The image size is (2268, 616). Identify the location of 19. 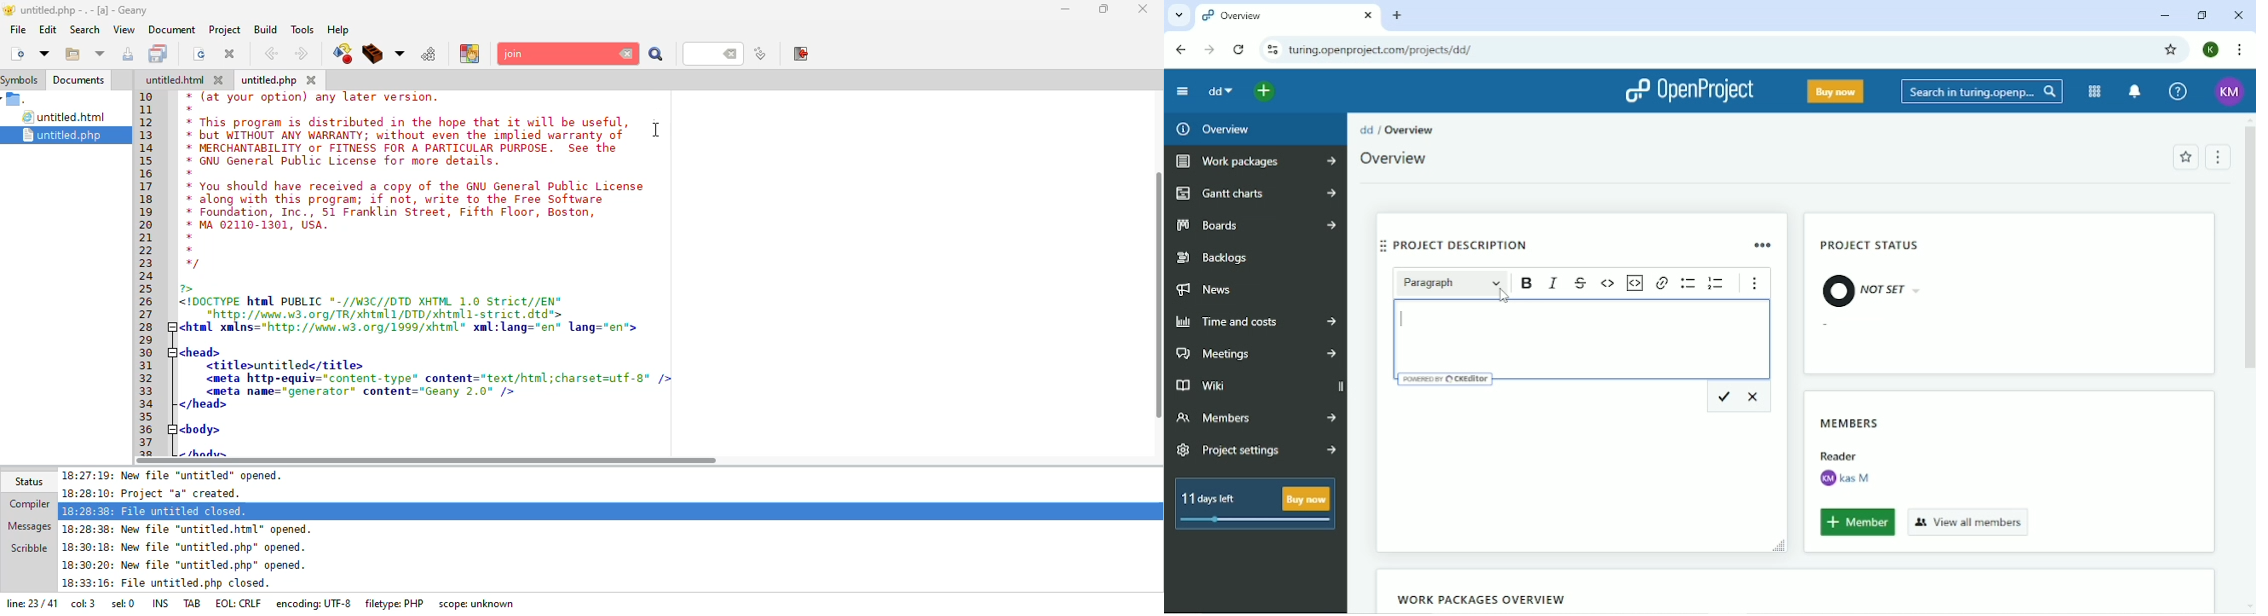
(148, 211).